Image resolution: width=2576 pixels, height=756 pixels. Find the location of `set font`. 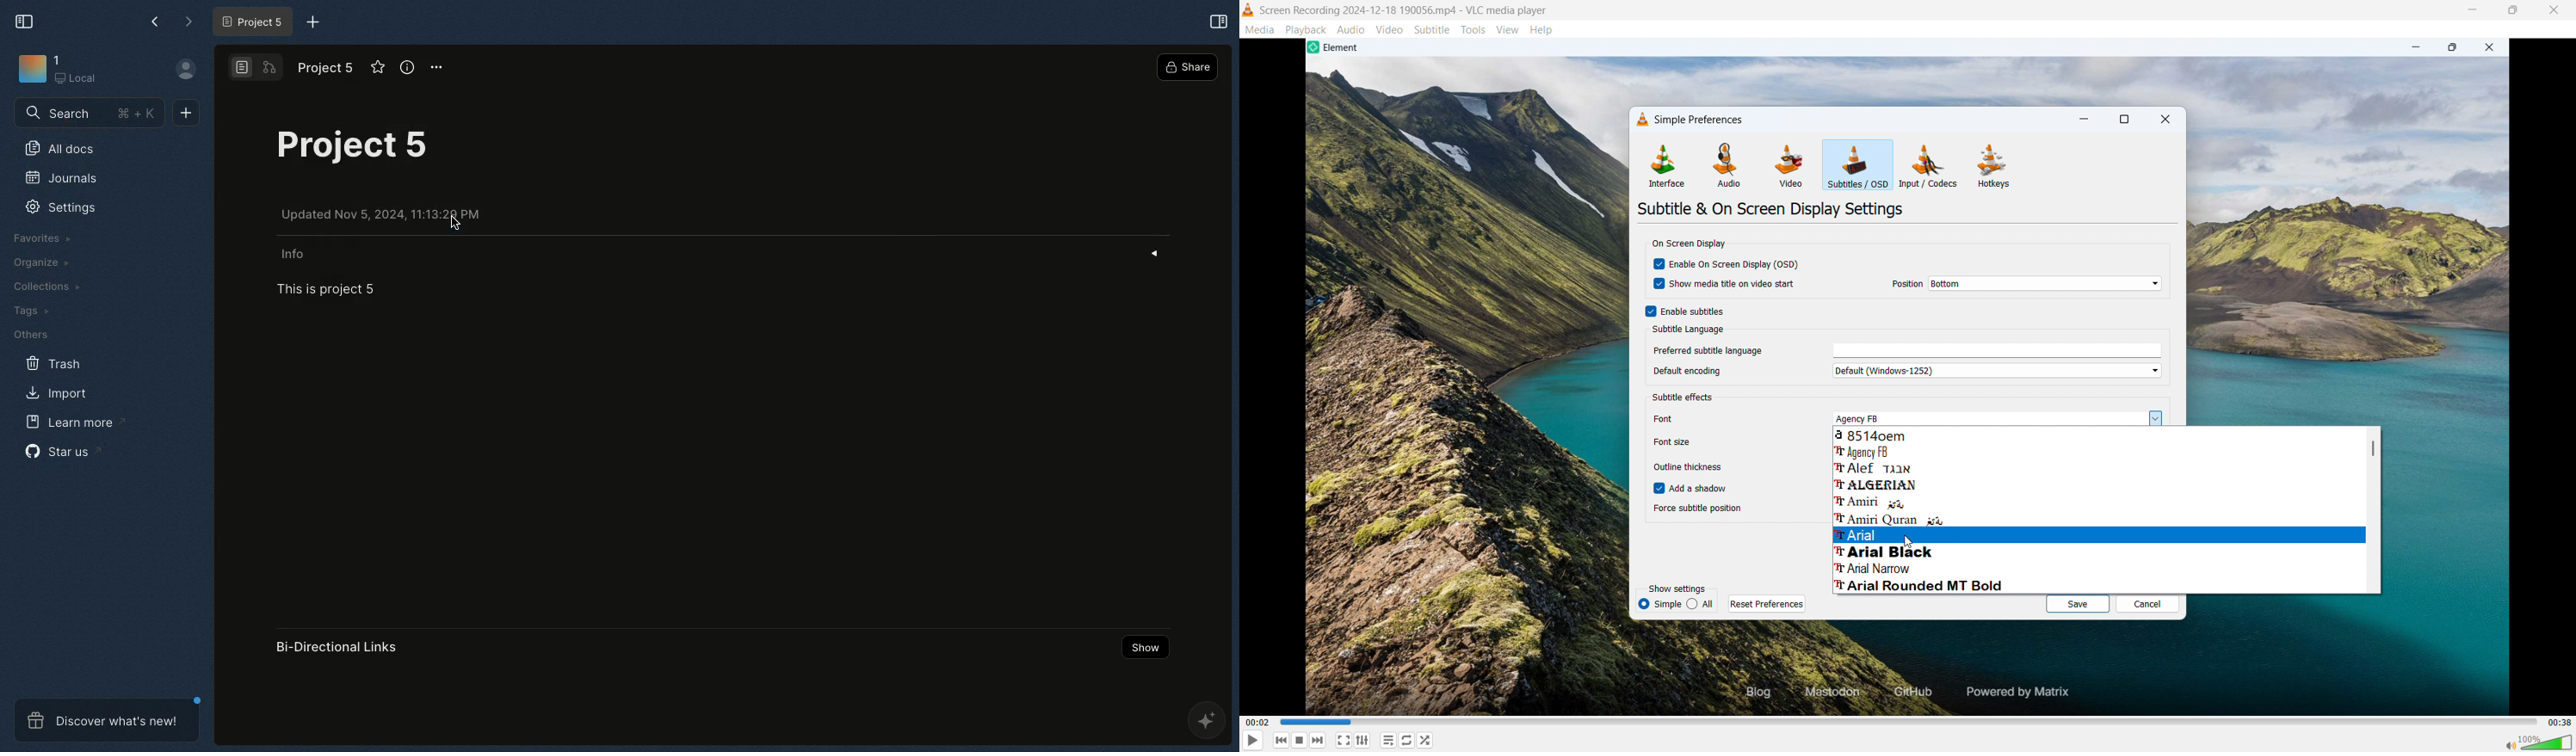

set font is located at coordinates (1995, 418).